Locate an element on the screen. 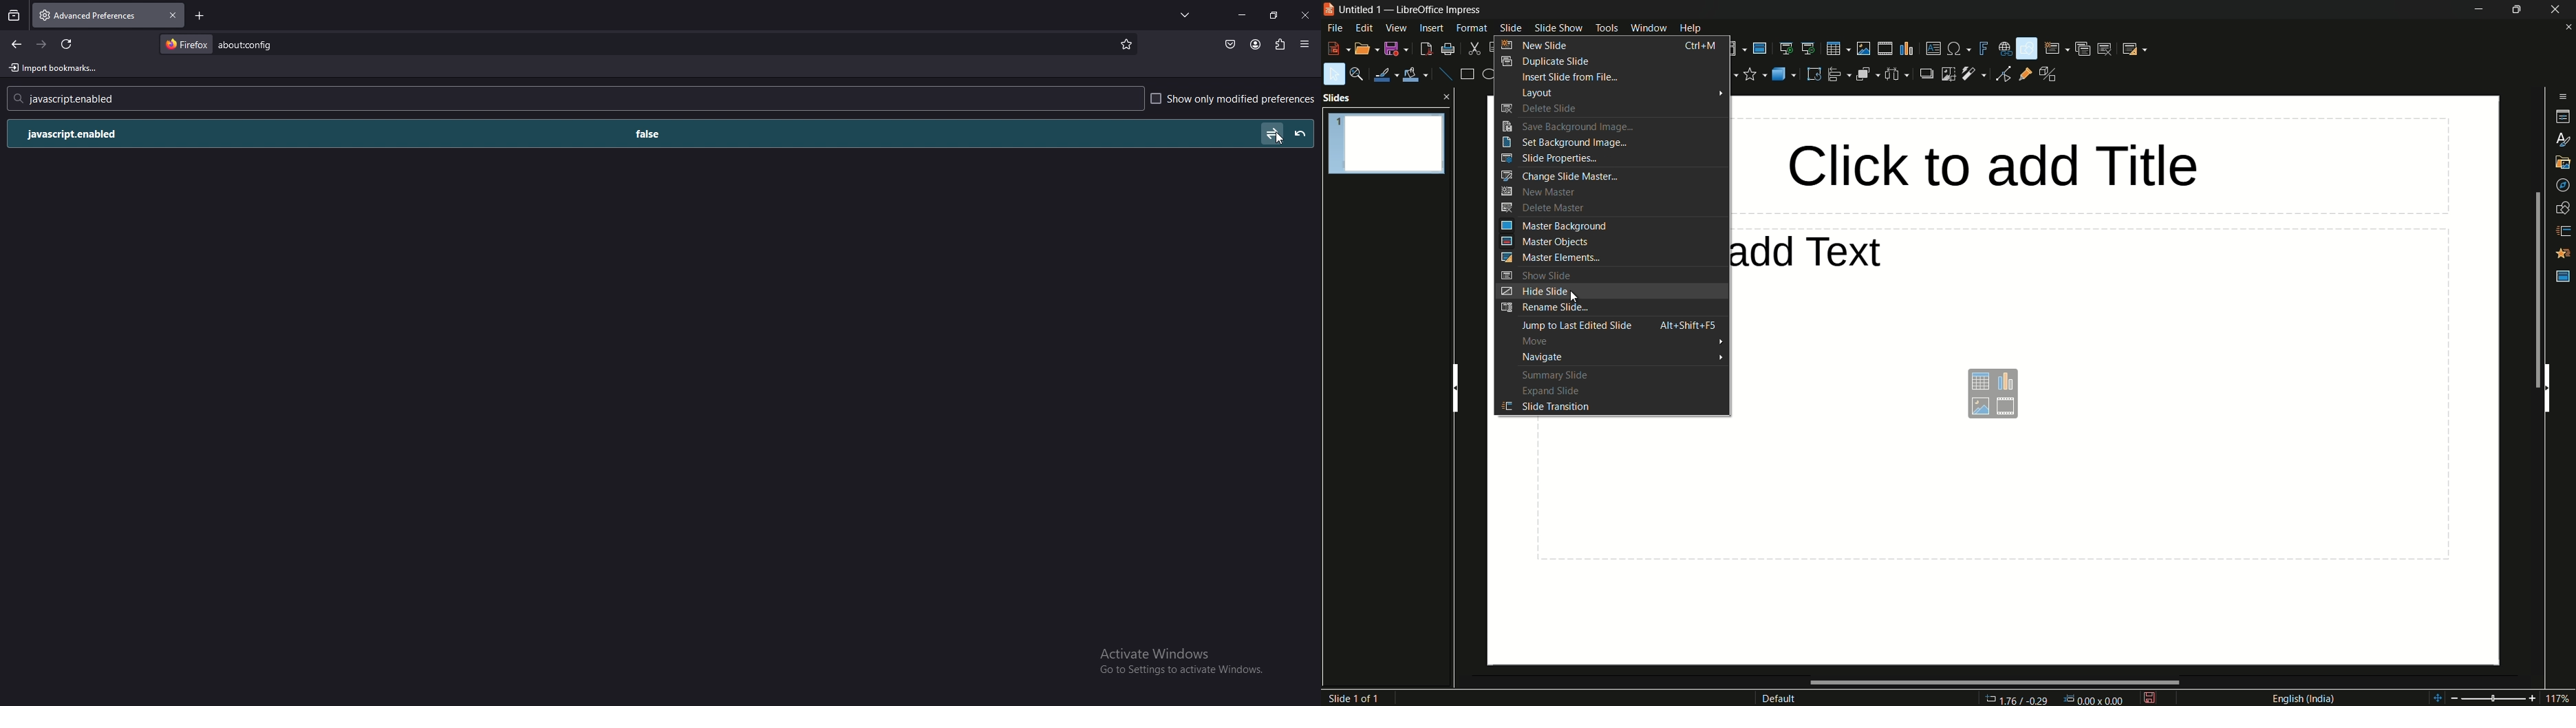  list all tabs is located at coordinates (1186, 14).